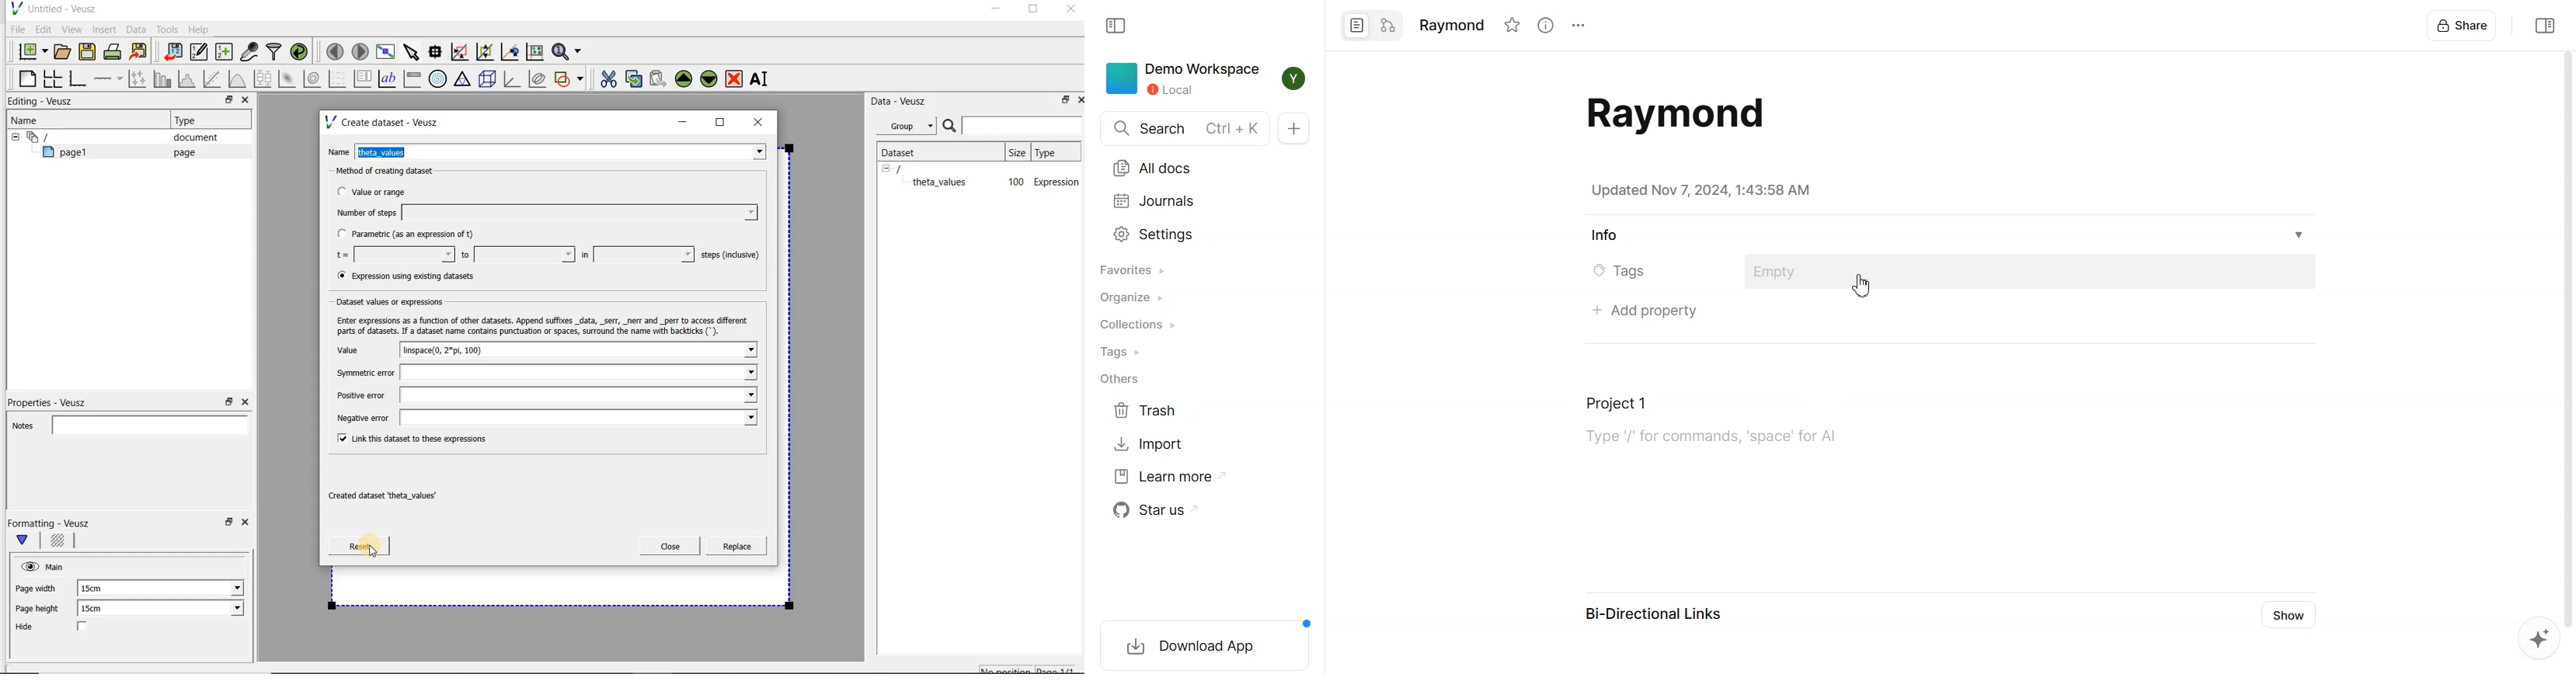 Image resolution: width=2576 pixels, height=700 pixels. I want to click on Download App, so click(1199, 643).